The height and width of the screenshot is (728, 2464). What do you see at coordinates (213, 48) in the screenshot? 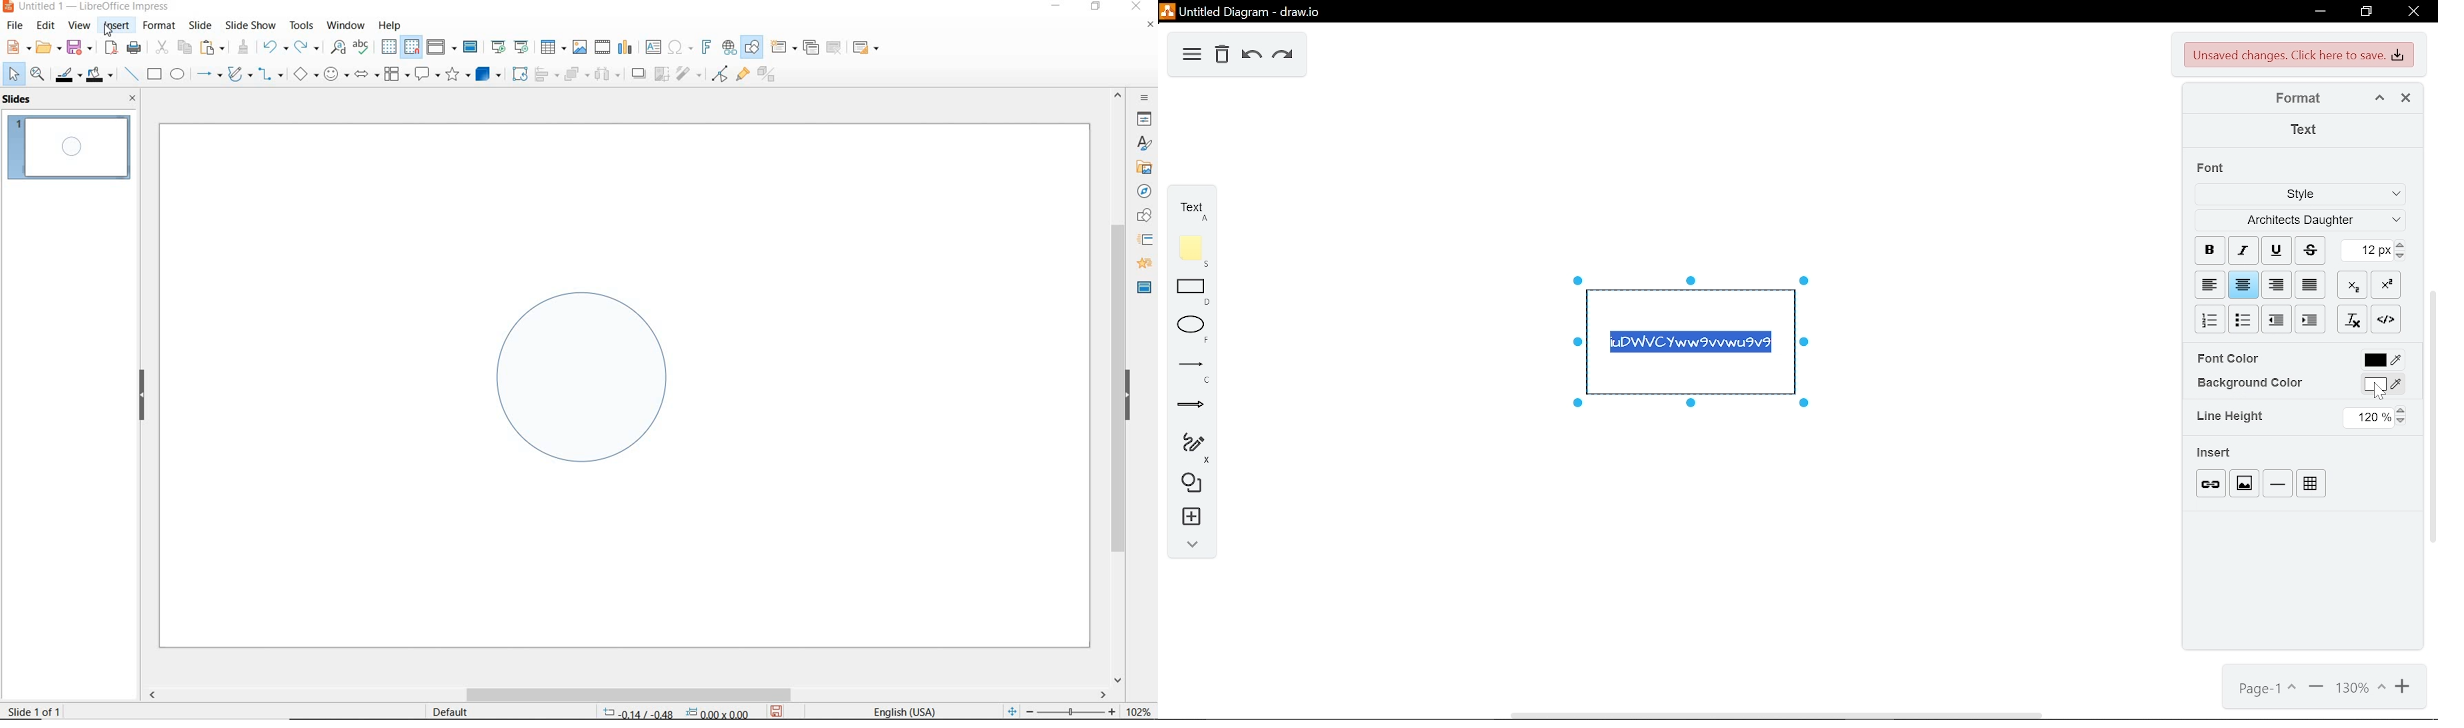
I see `paste` at bounding box center [213, 48].